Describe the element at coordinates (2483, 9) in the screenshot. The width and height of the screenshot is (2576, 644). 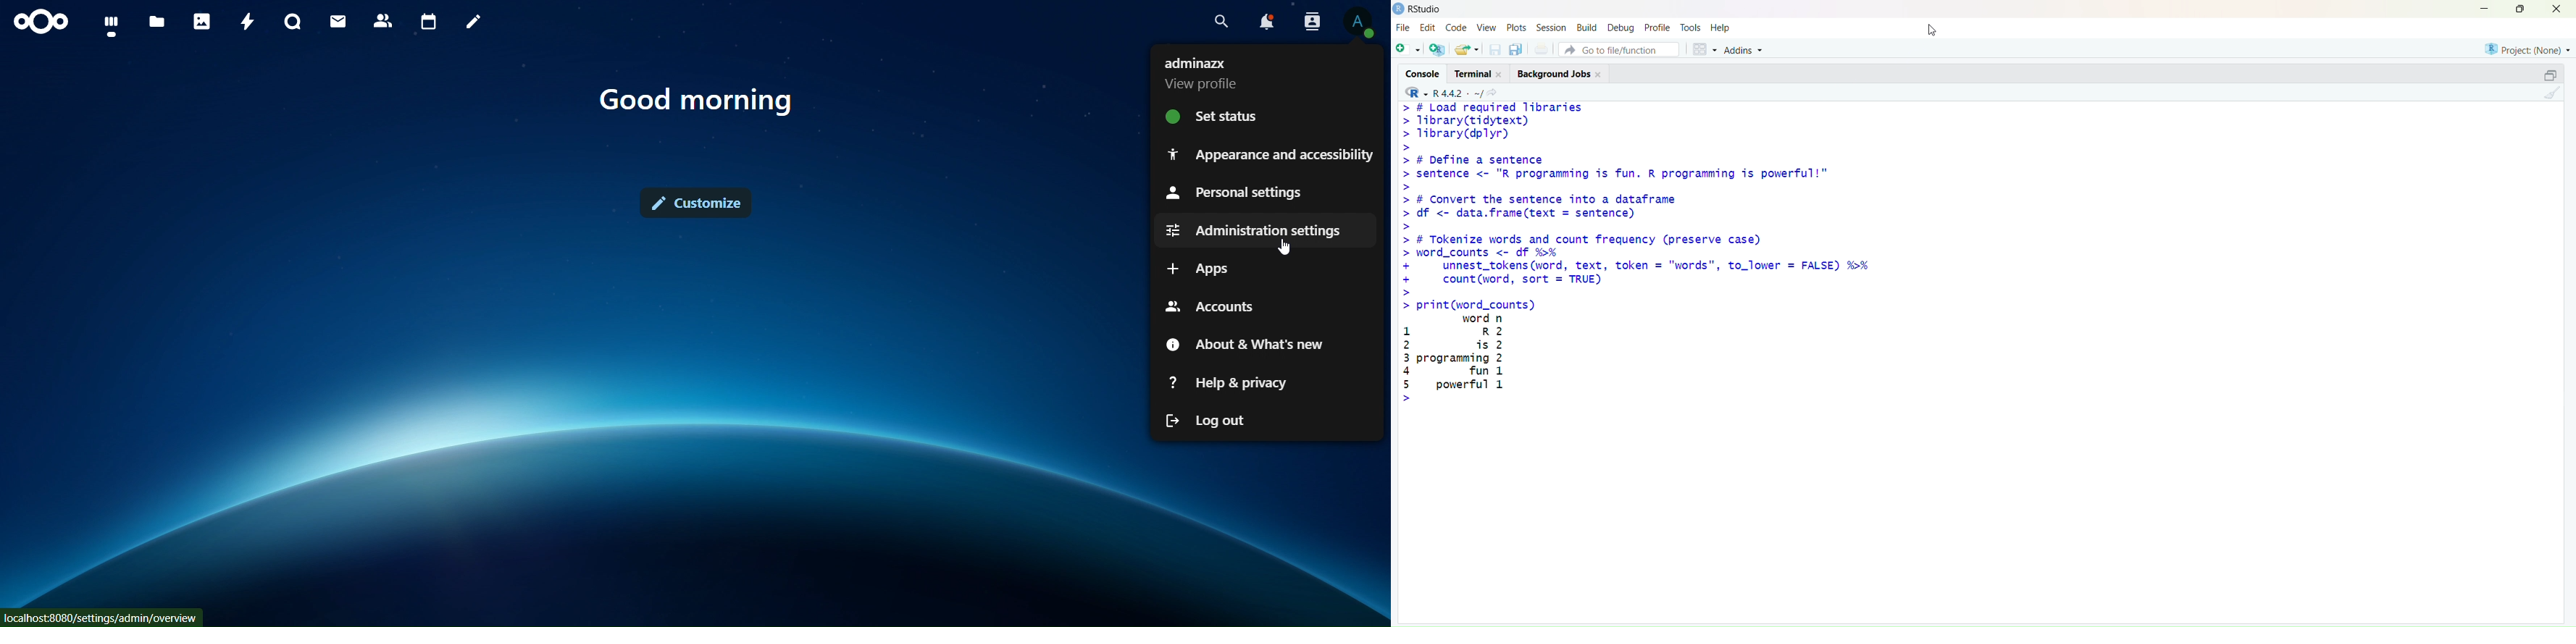
I see `minimize` at that location.